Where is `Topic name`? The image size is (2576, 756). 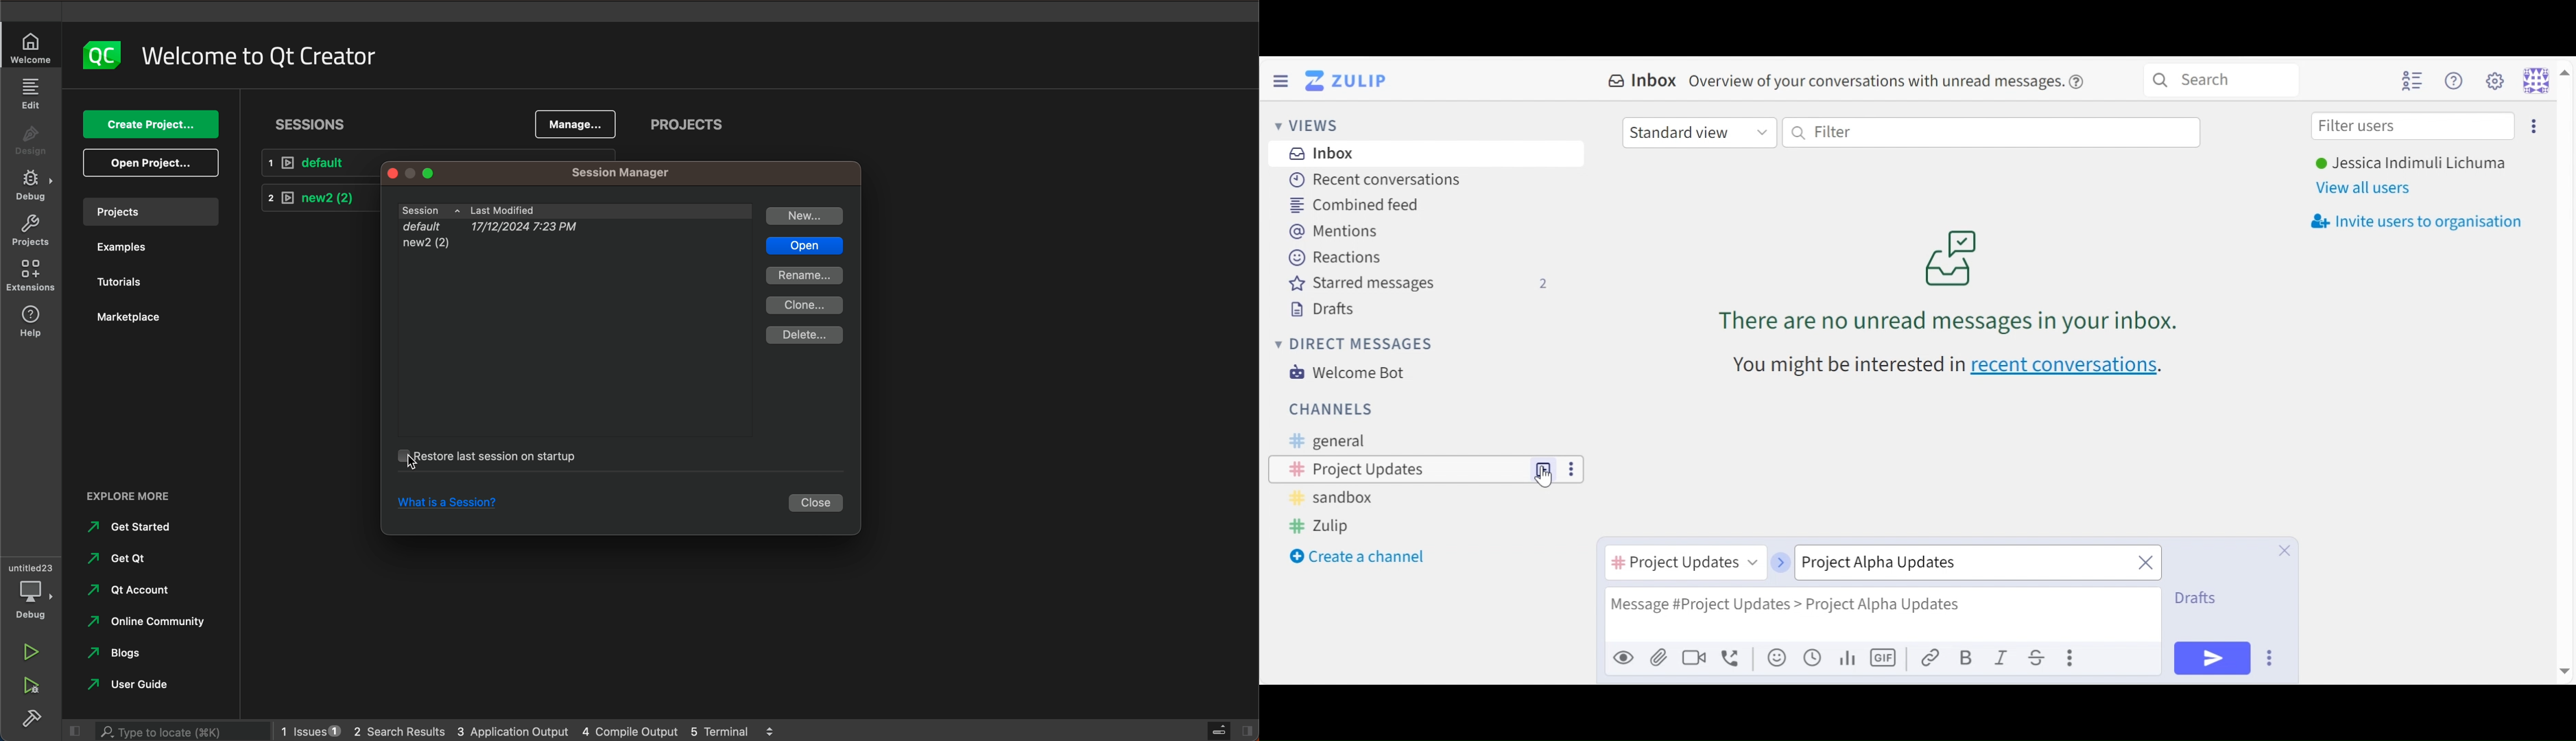
Topic name is located at coordinates (1952, 564).